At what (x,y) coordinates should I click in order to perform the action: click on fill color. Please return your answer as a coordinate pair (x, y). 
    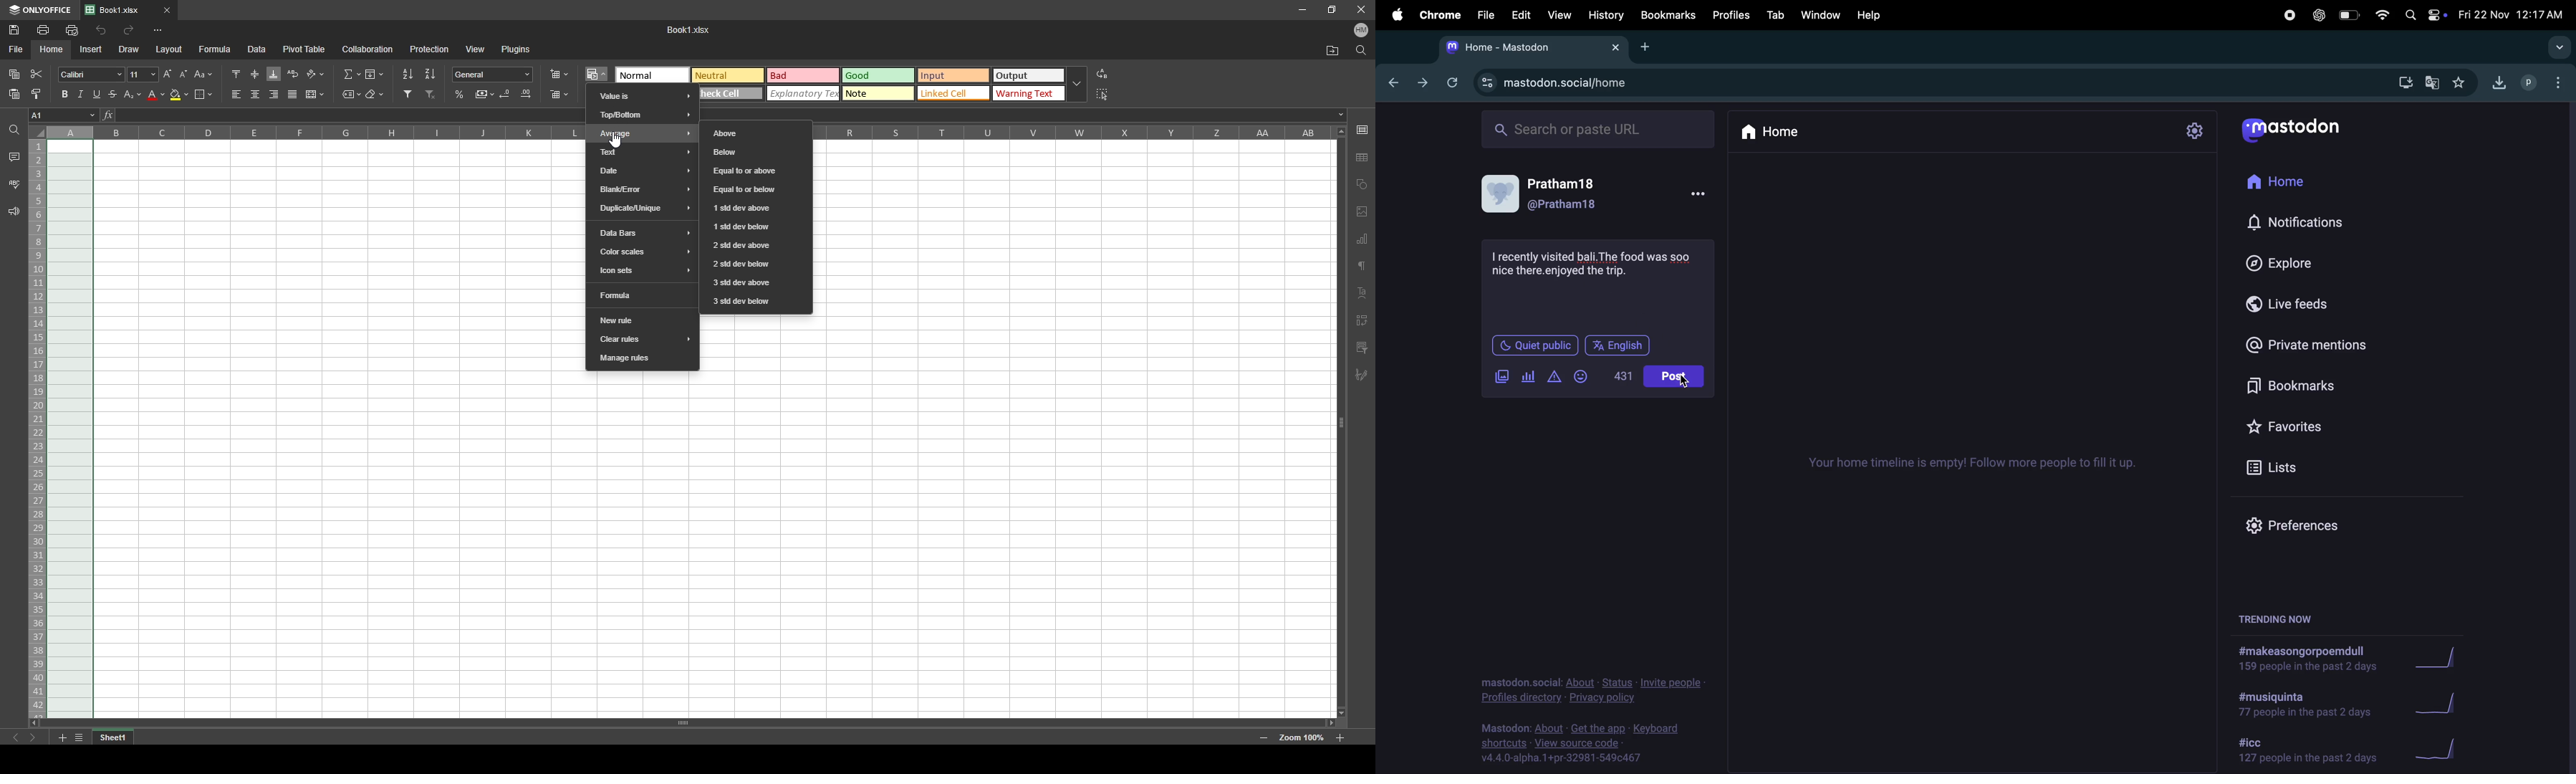
    Looking at the image, I should click on (180, 95).